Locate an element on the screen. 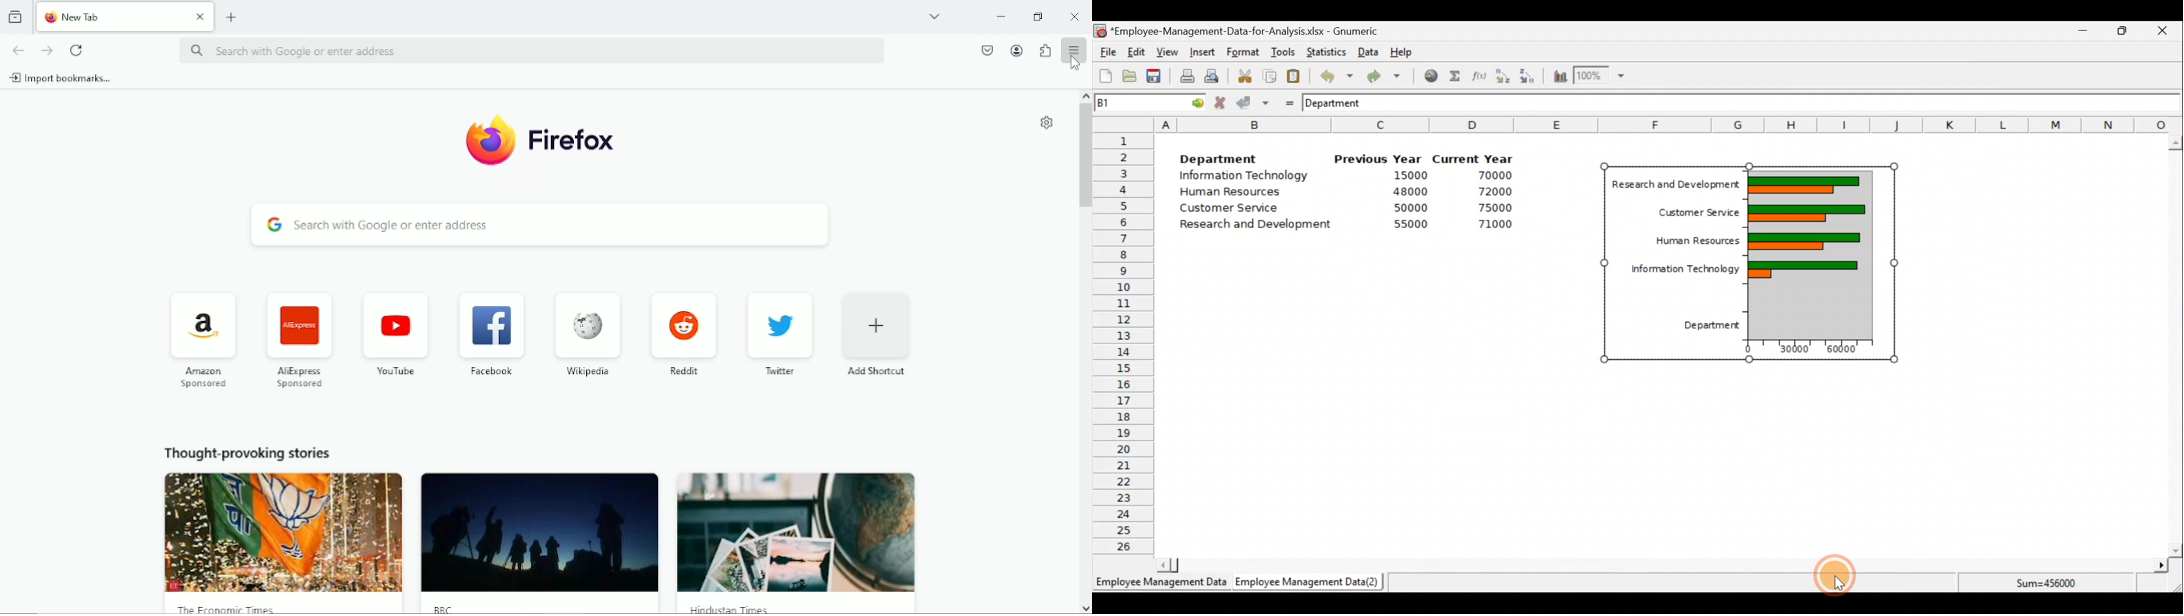 This screenshot has height=616, width=2184. Employee Management Data (2) is located at coordinates (1310, 582).